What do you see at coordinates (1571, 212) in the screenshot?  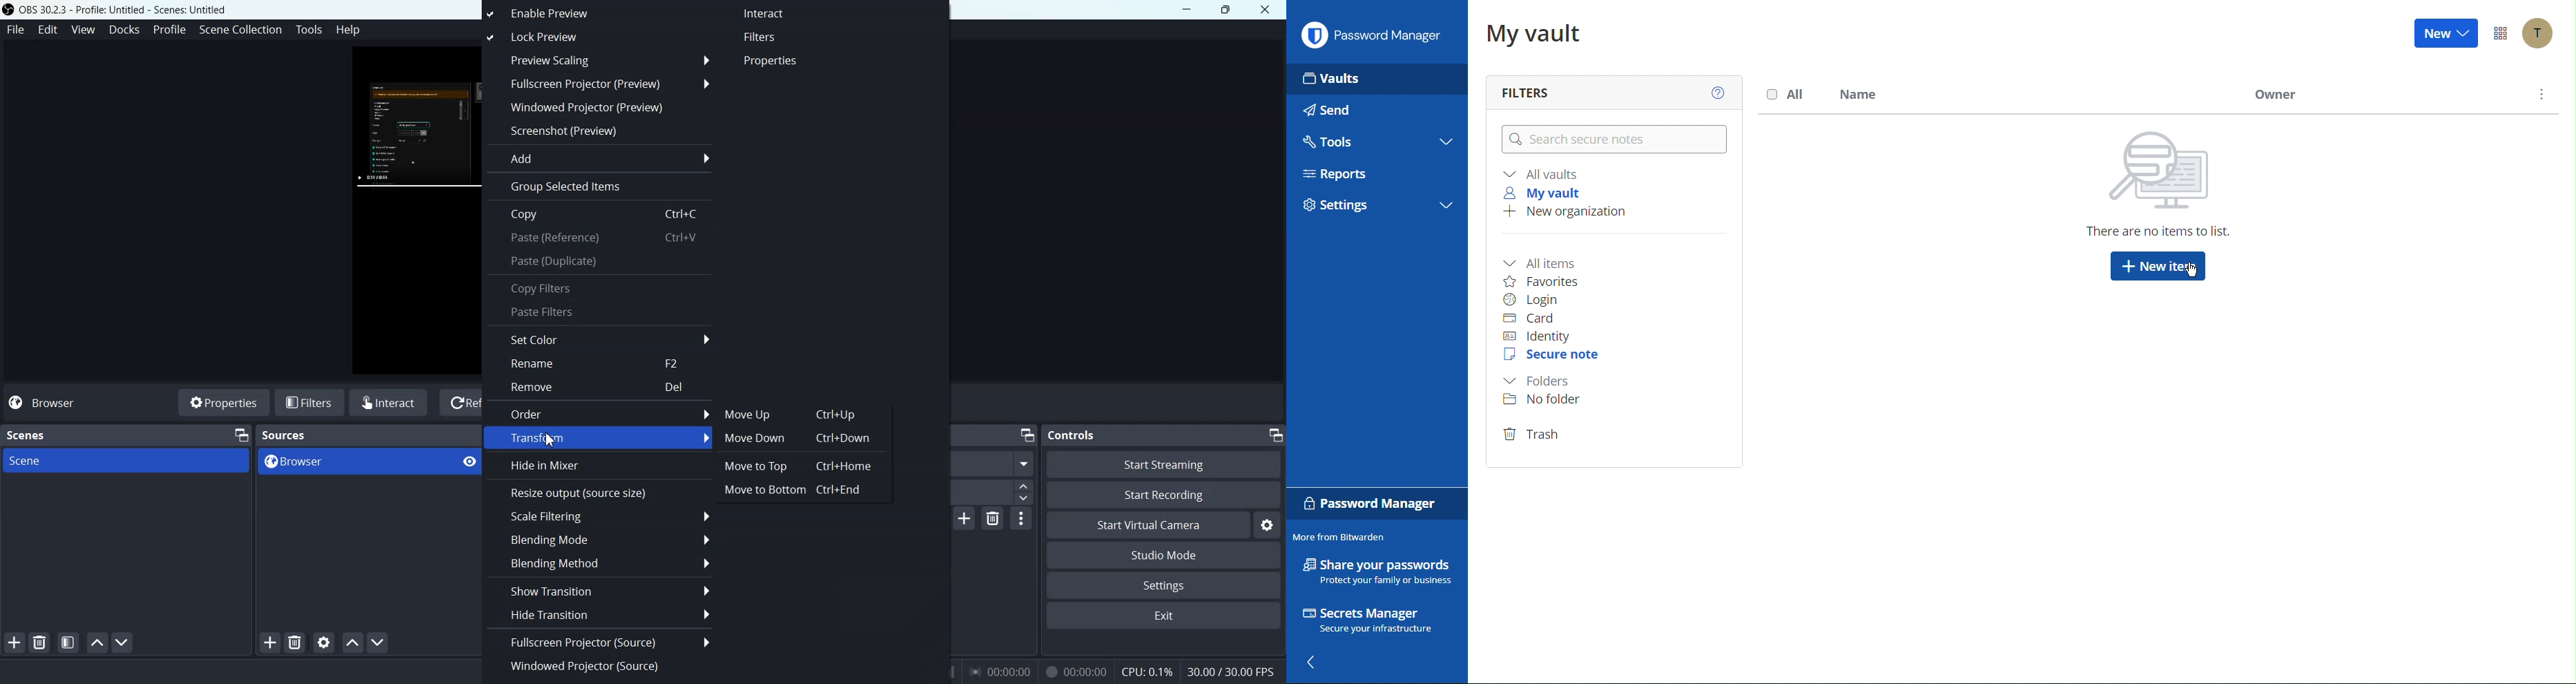 I see `New organization` at bounding box center [1571, 212].